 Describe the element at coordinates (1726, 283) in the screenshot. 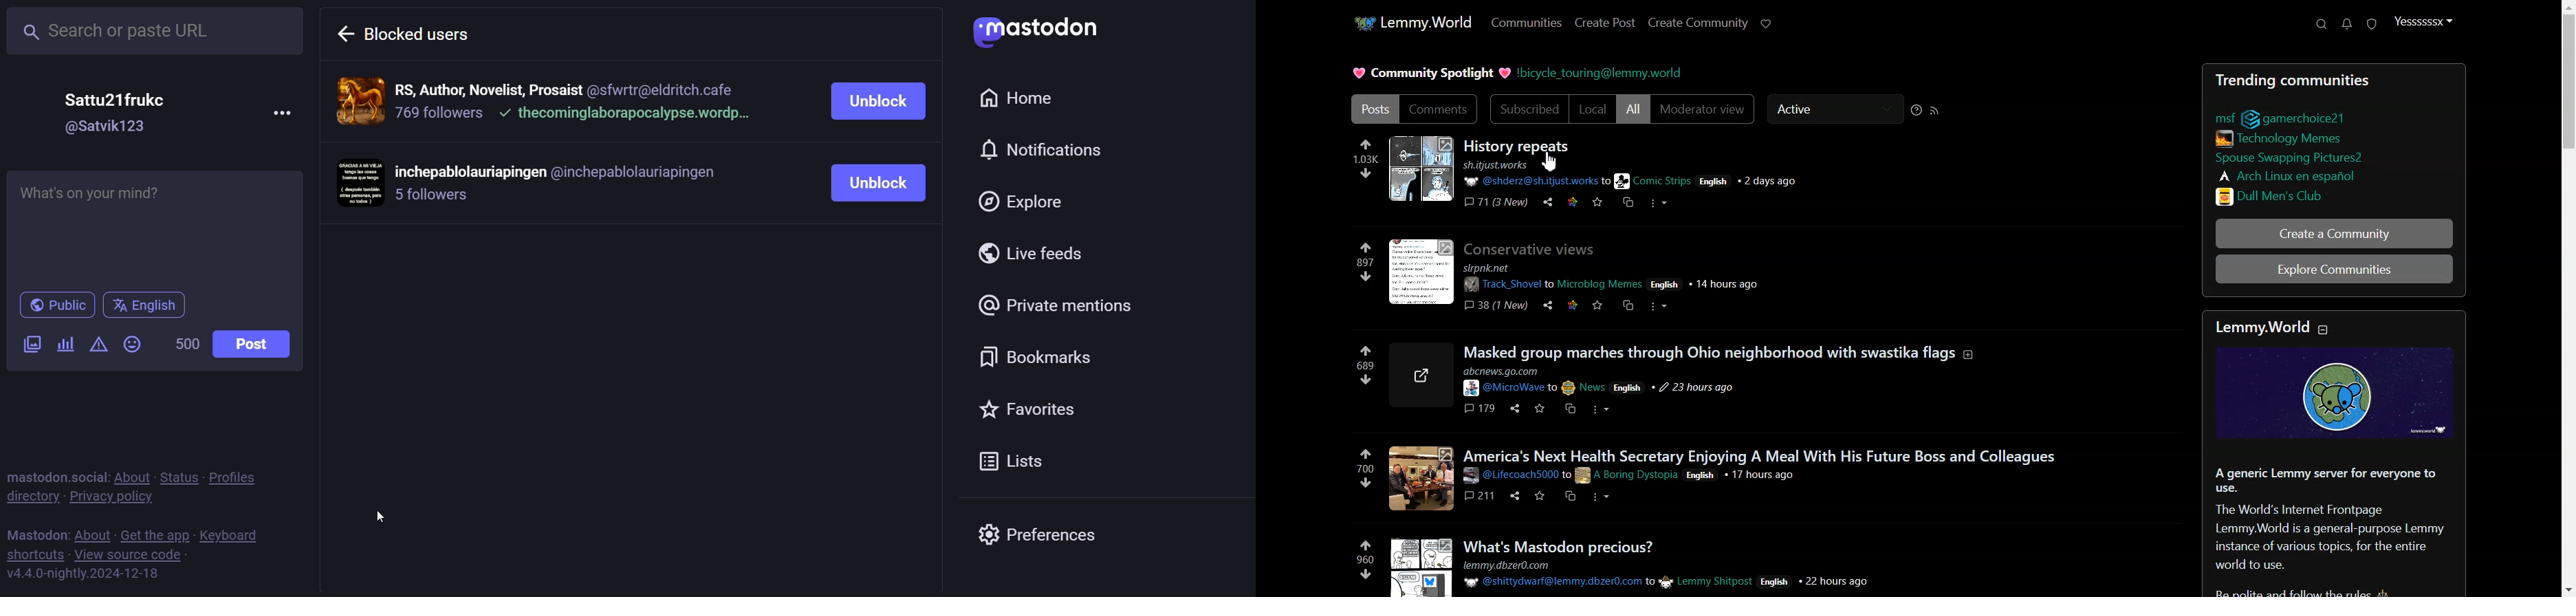

I see `14 hours ago` at that location.